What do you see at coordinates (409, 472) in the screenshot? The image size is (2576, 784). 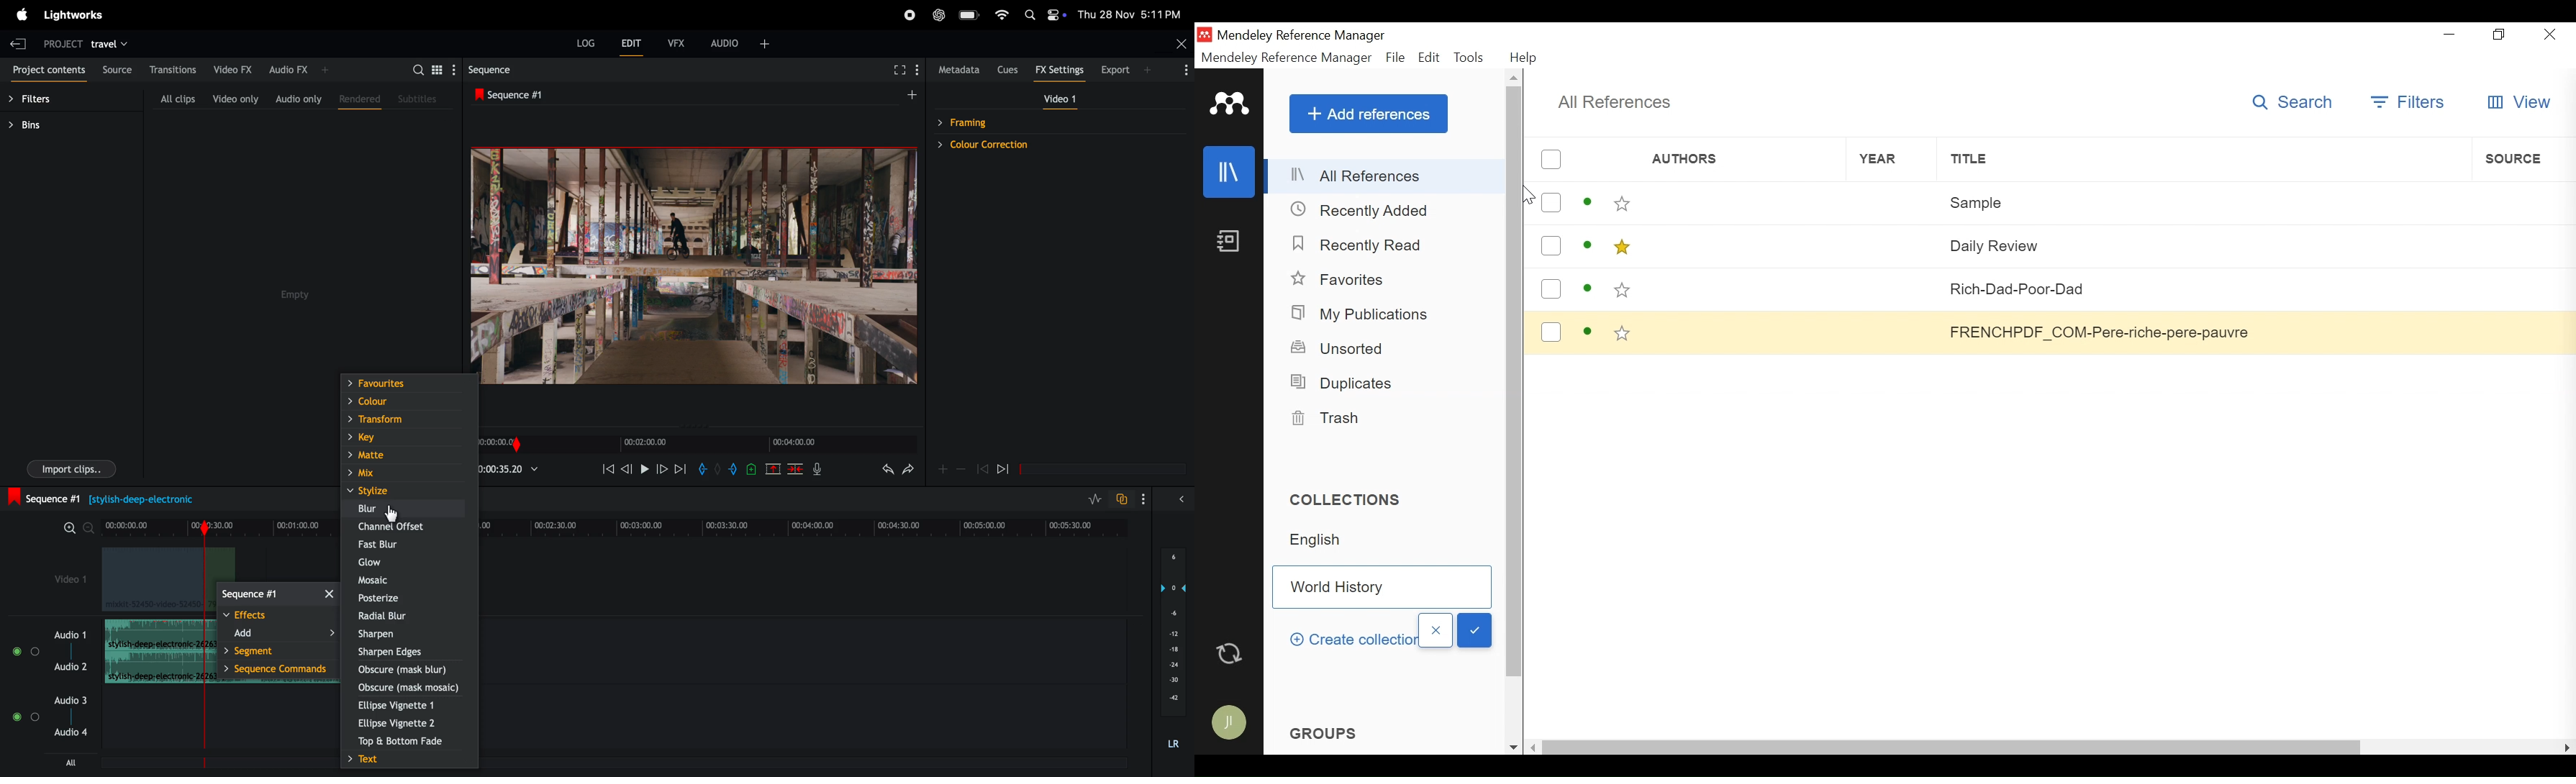 I see `mix` at bounding box center [409, 472].